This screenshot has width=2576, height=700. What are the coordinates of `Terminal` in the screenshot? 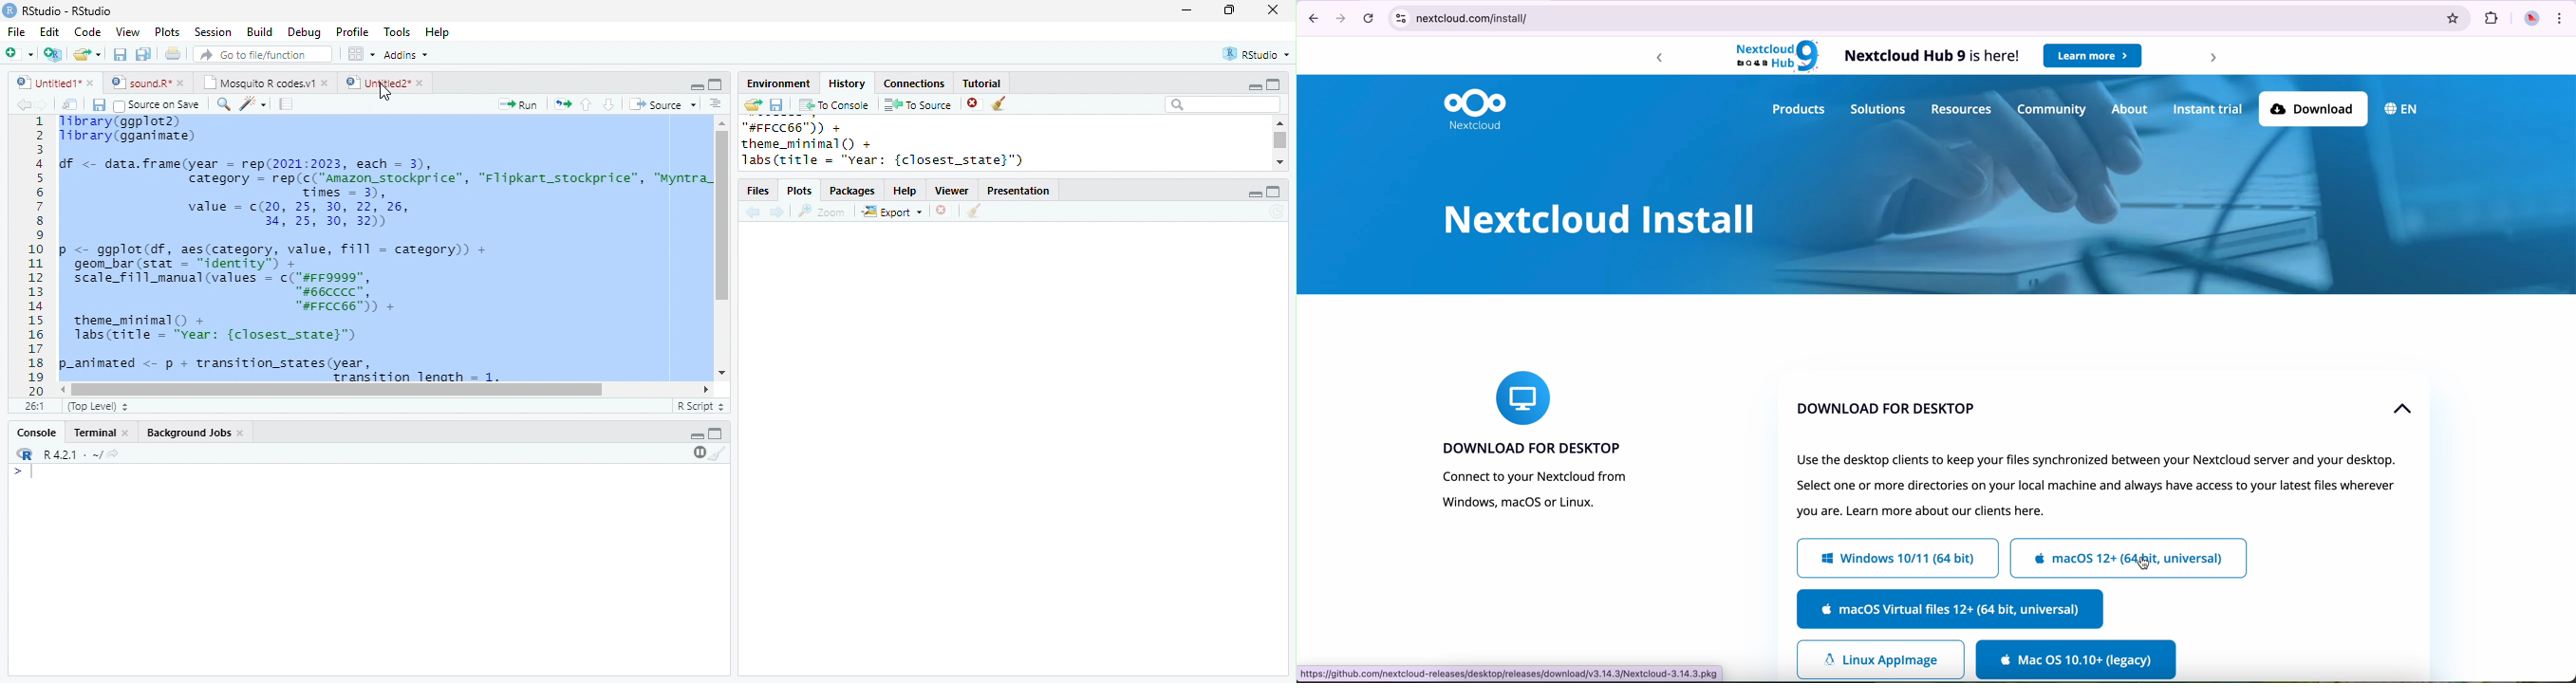 It's located at (93, 433).